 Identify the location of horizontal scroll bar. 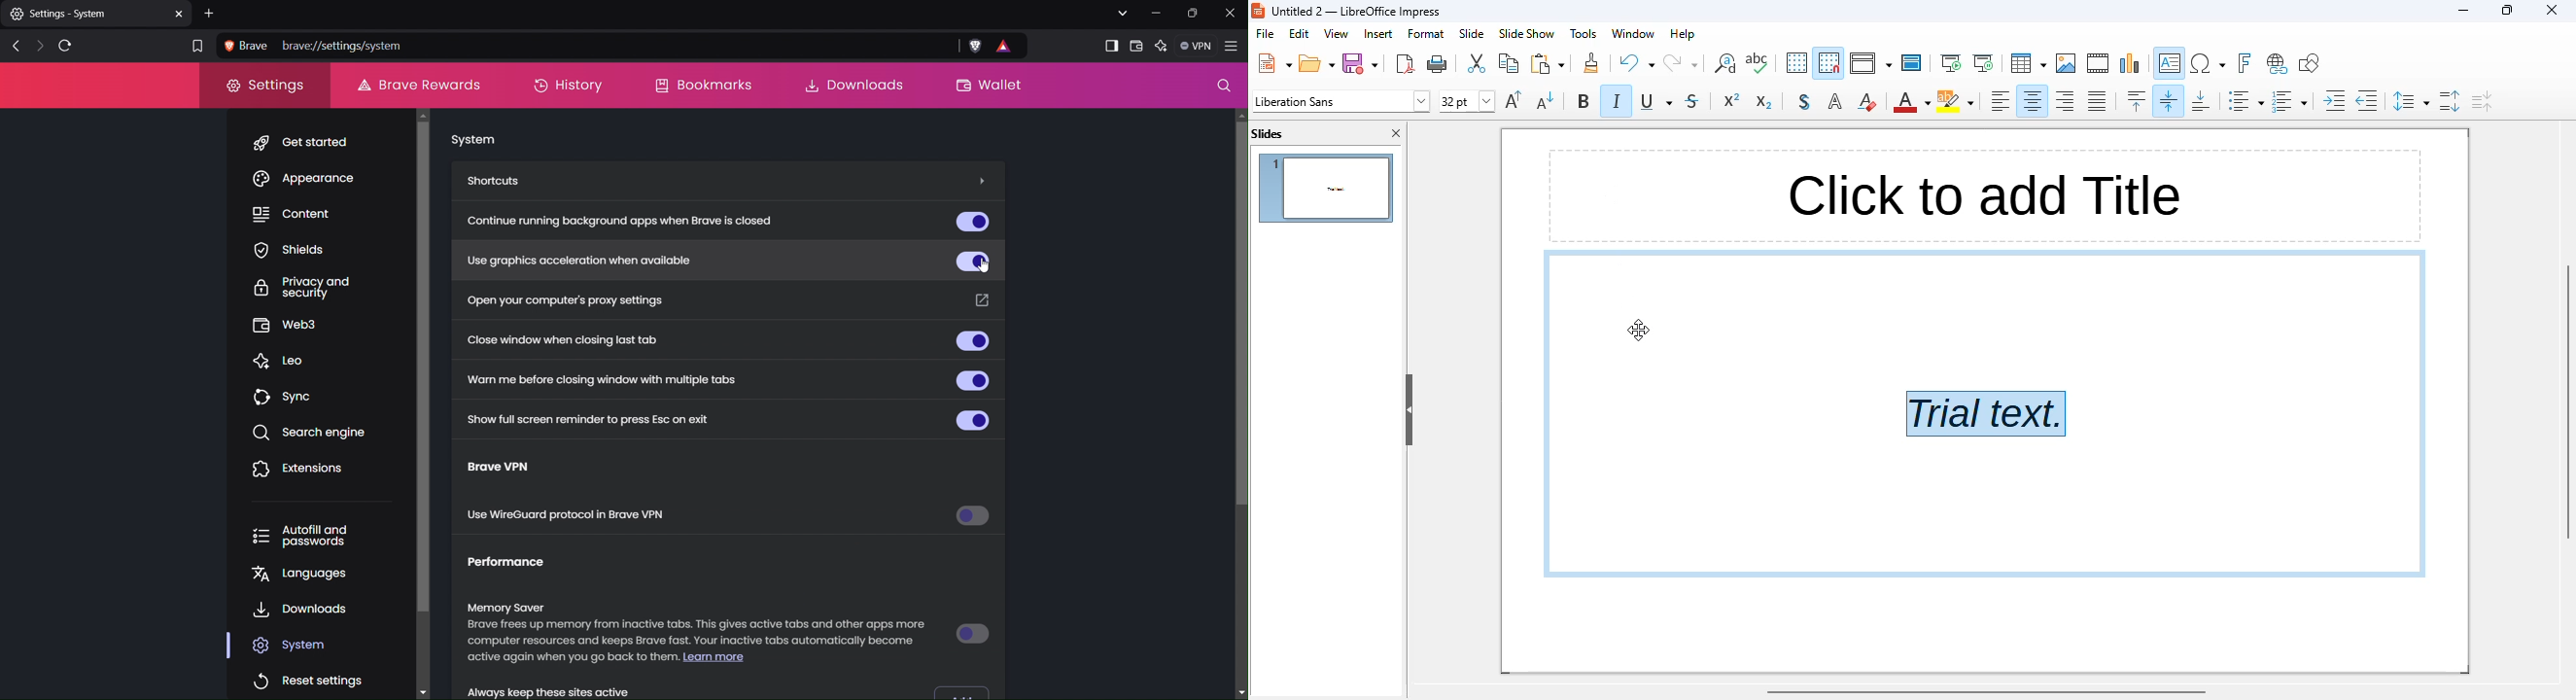
(1987, 692).